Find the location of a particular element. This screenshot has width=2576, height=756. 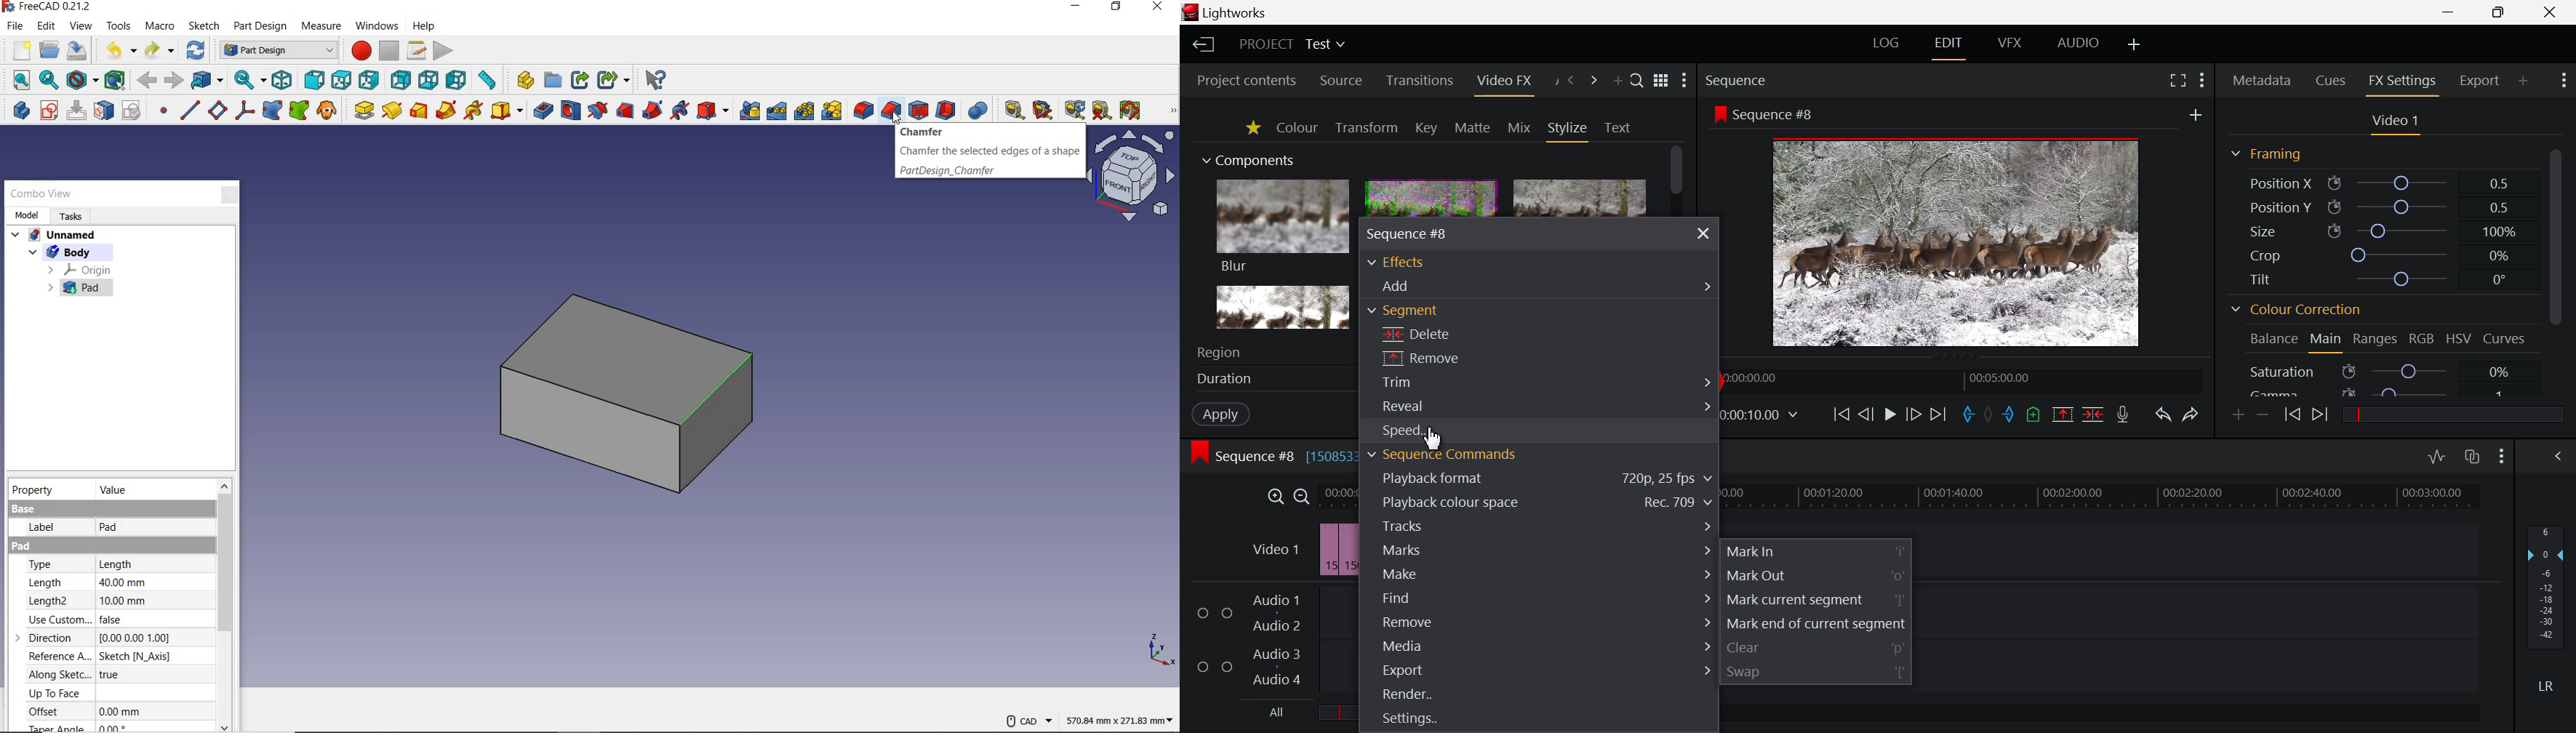

Mark end of current segment is located at coordinates (1817, 622).